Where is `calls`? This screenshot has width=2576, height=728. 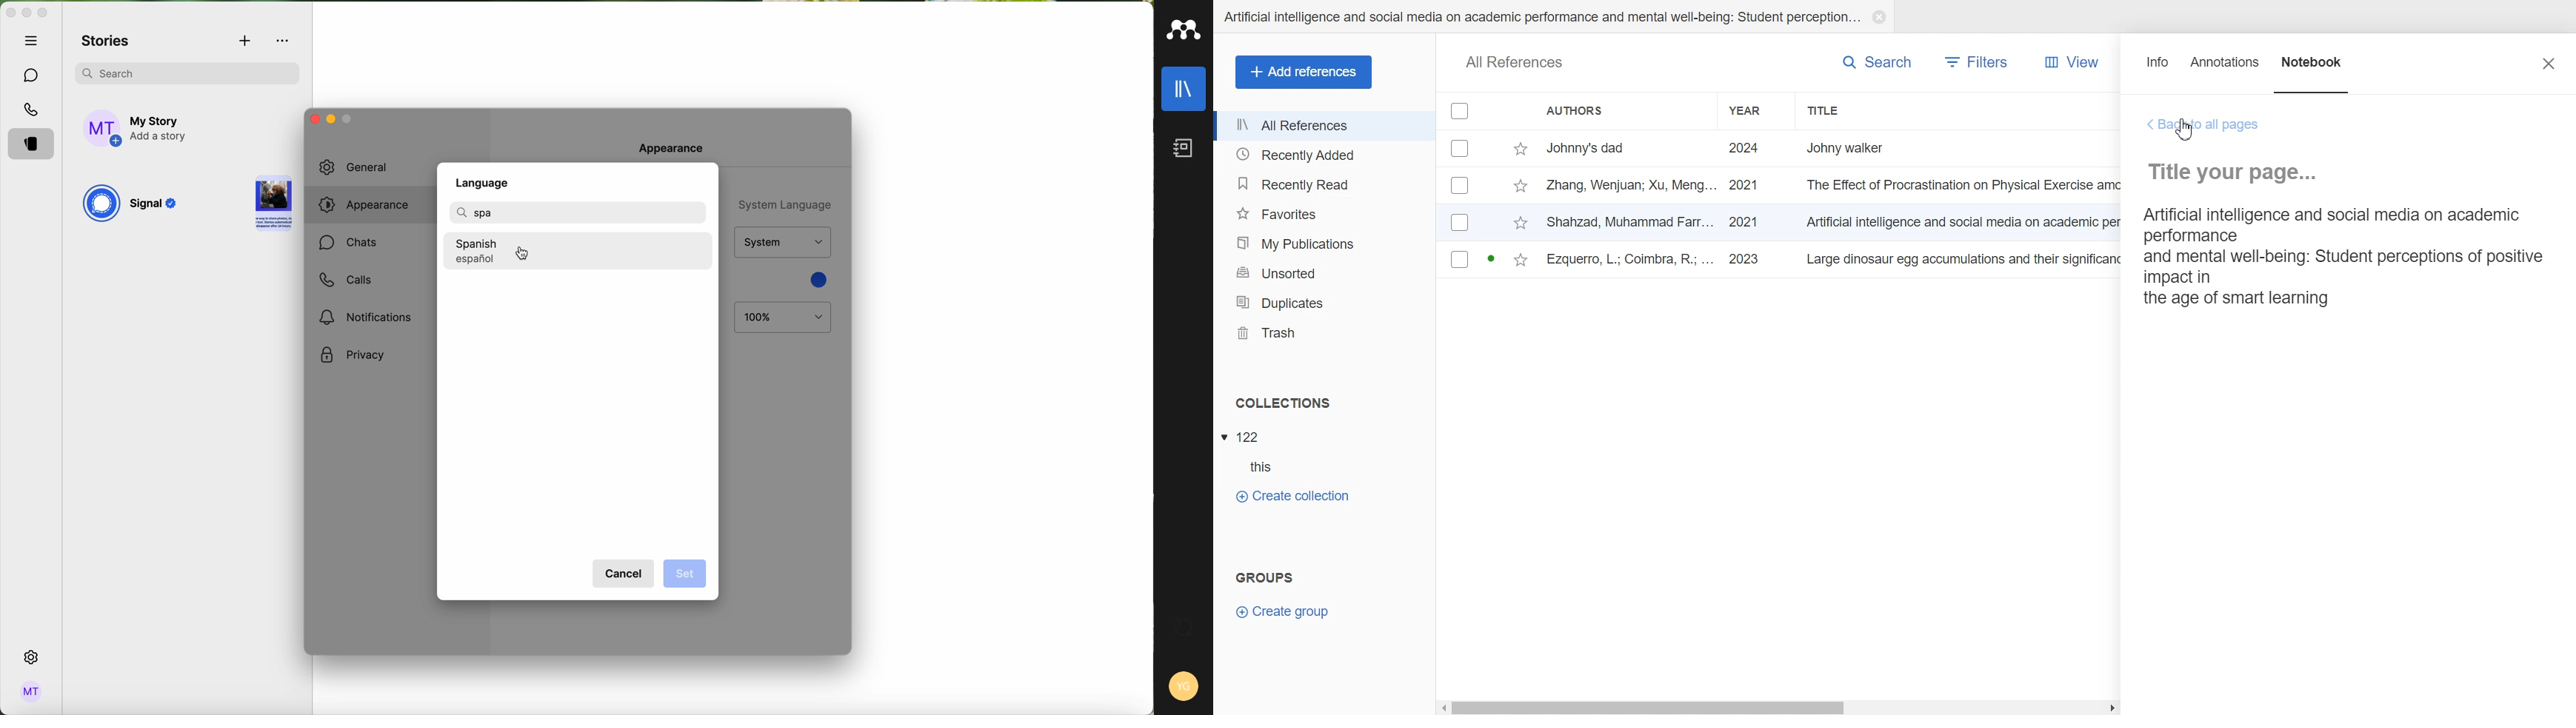 calls is located at coordinates (345, 280).